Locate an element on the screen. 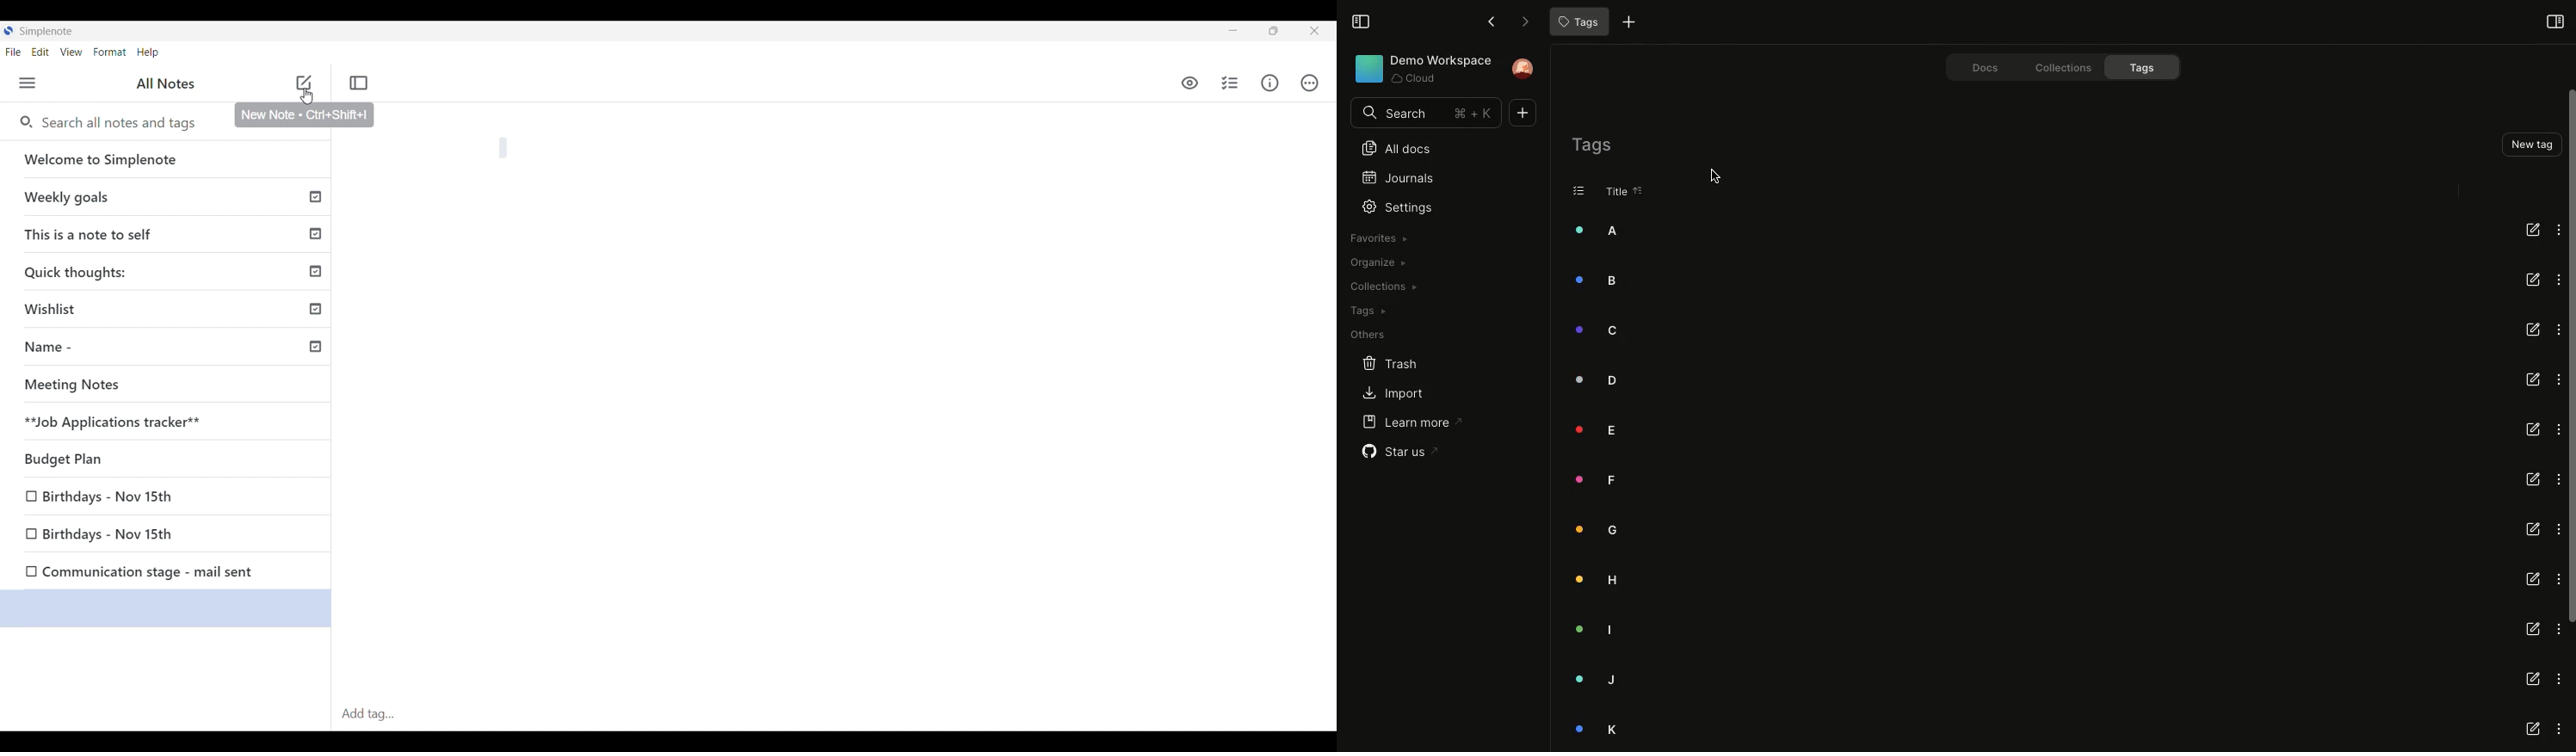 The image size is (2576, 756). Rename is located at coordinates (2531, 629).